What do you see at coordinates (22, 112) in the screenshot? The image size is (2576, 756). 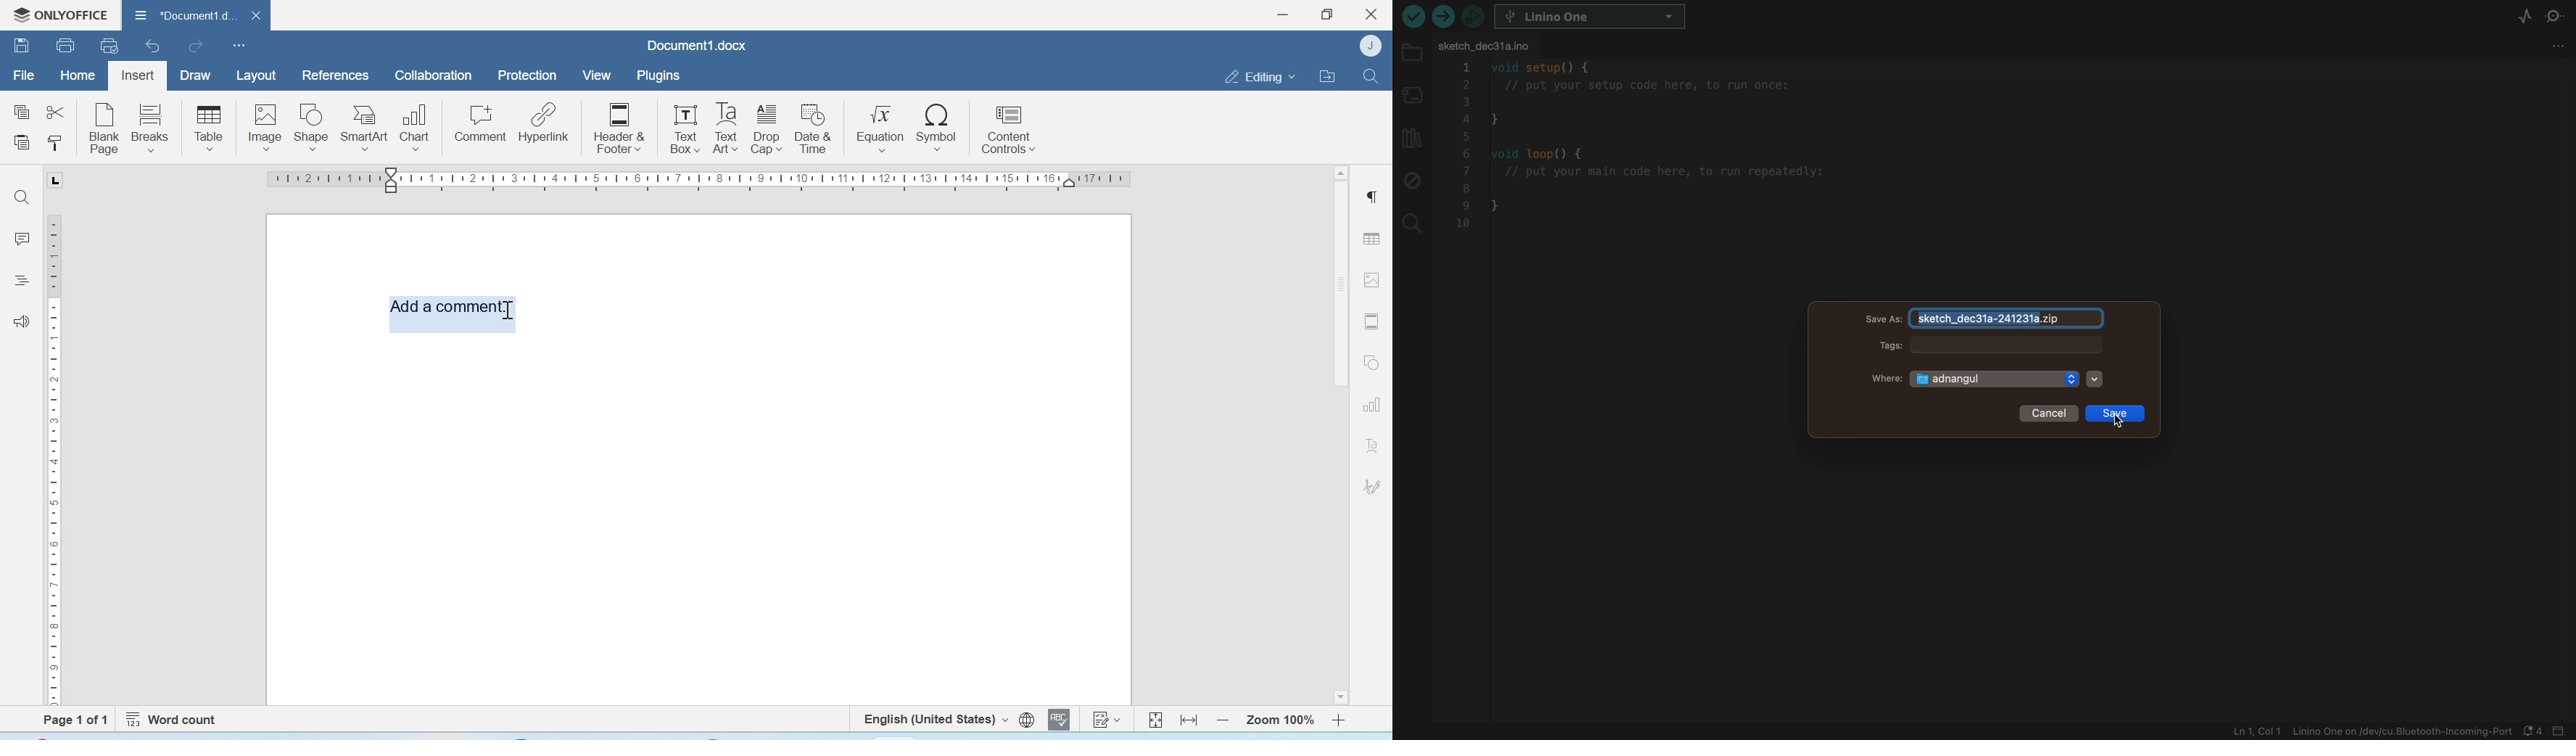 I see `Copy` at bounding box center [22, 112].